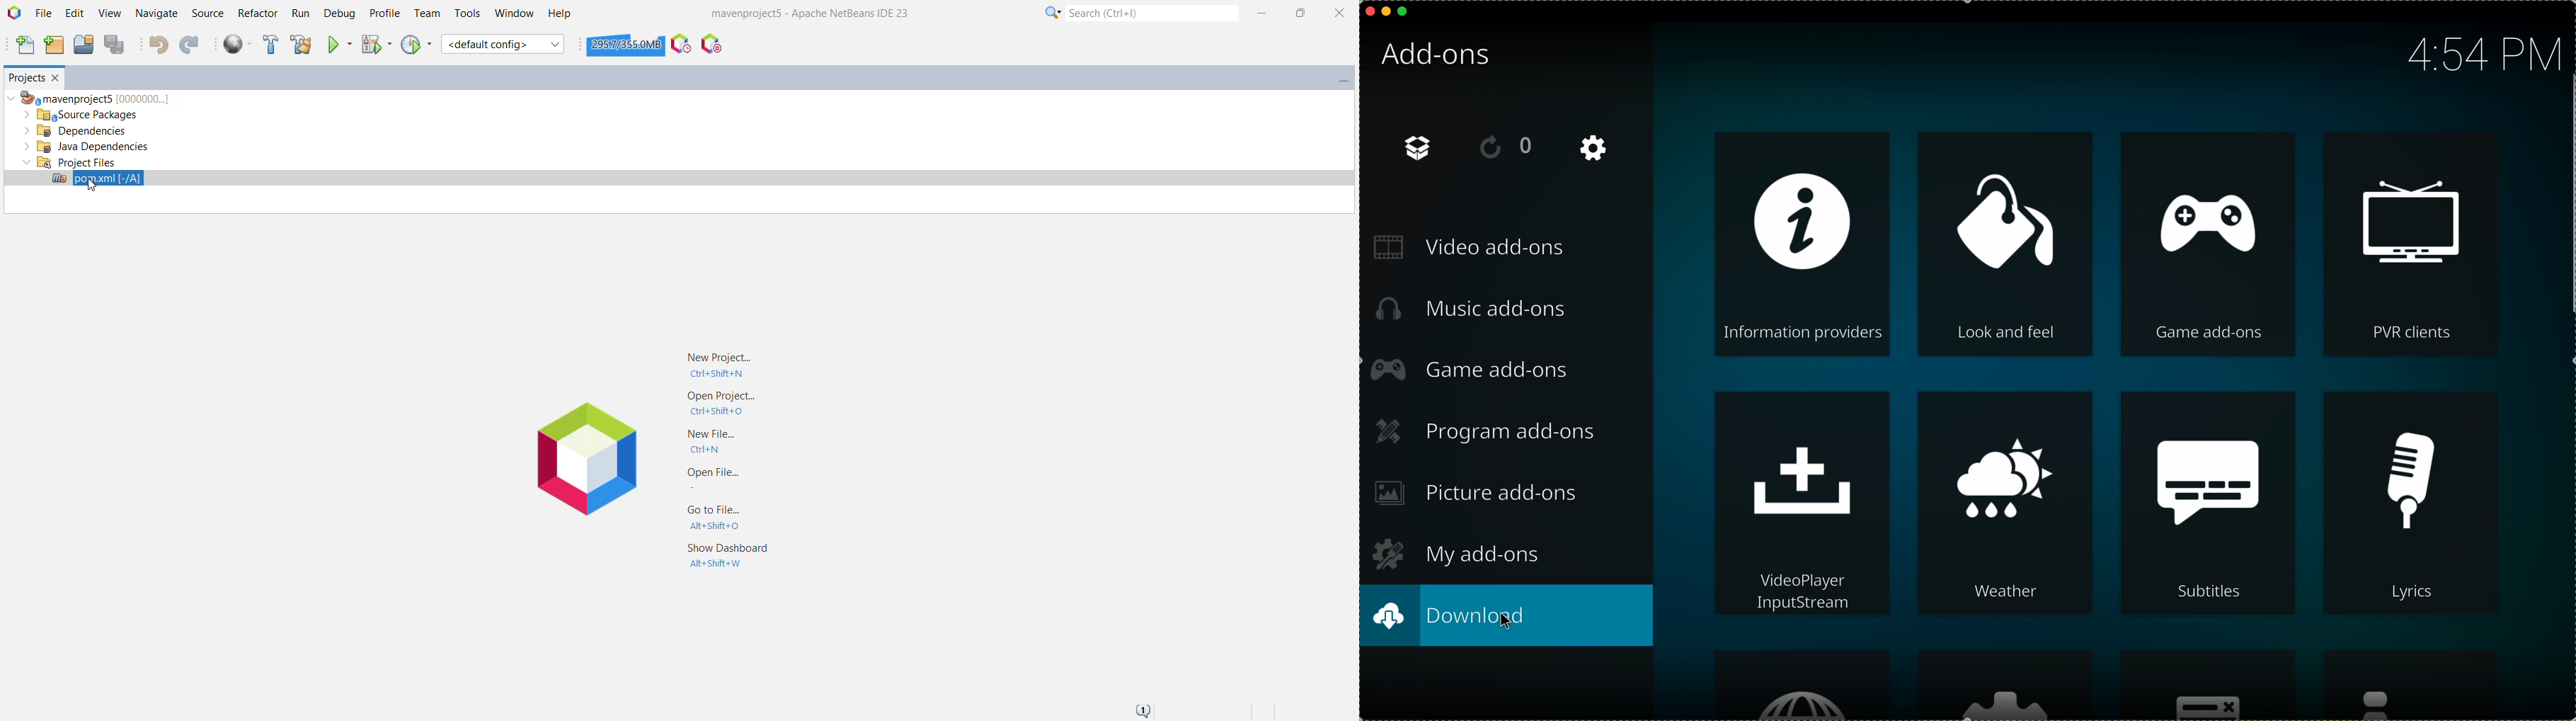 Image resolution: width=2576 pixels, height=728 pixels. What do you see at coordinates (714, 479) in the screenshot?
I see `Open File` at bounding box center [714, 479].